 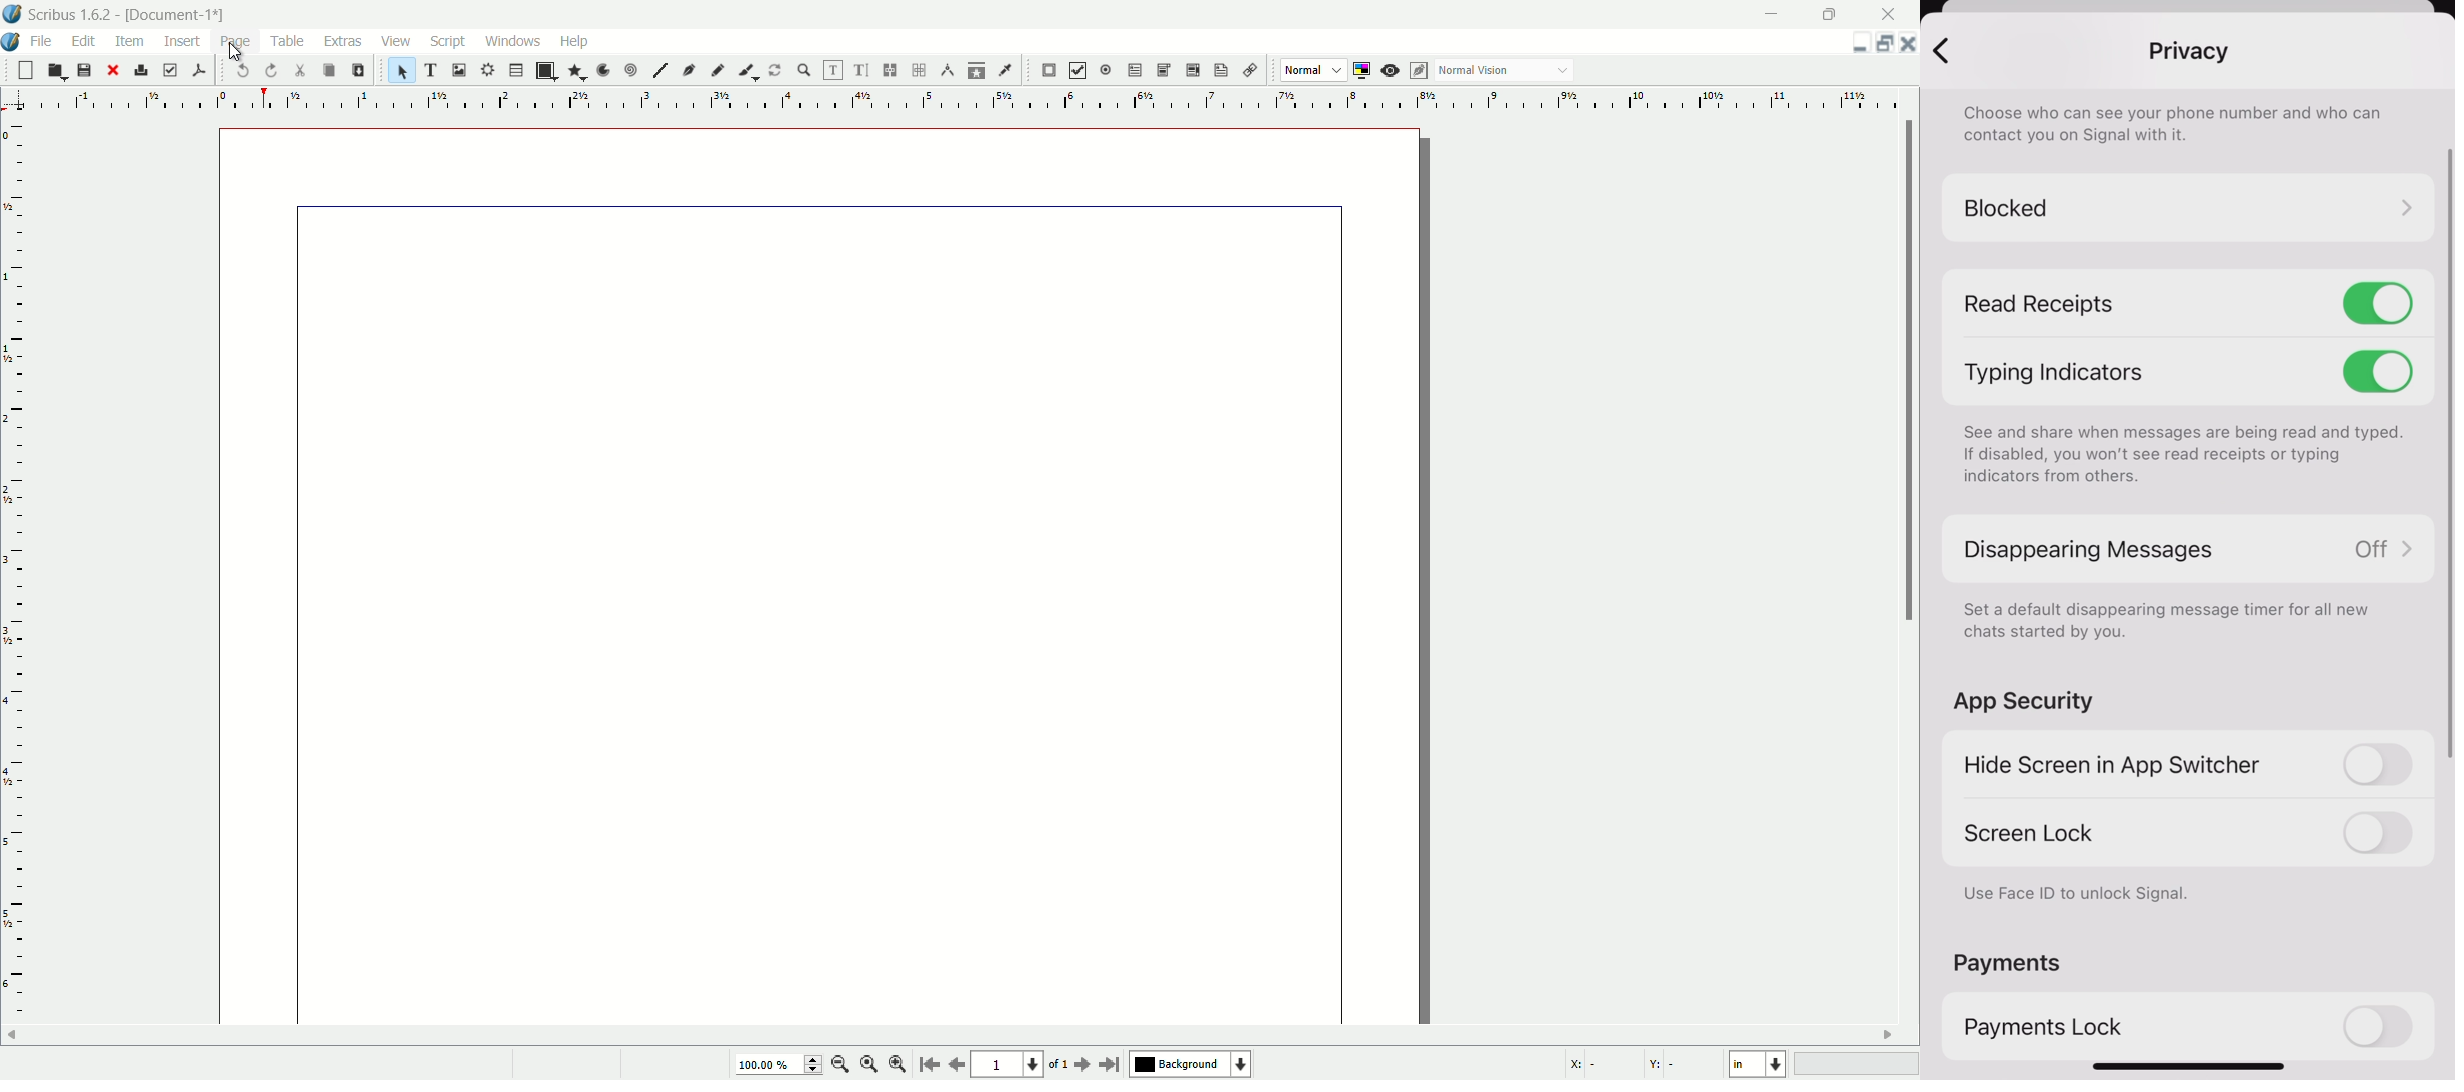 I want to click on save, so click(x=84, y=71).